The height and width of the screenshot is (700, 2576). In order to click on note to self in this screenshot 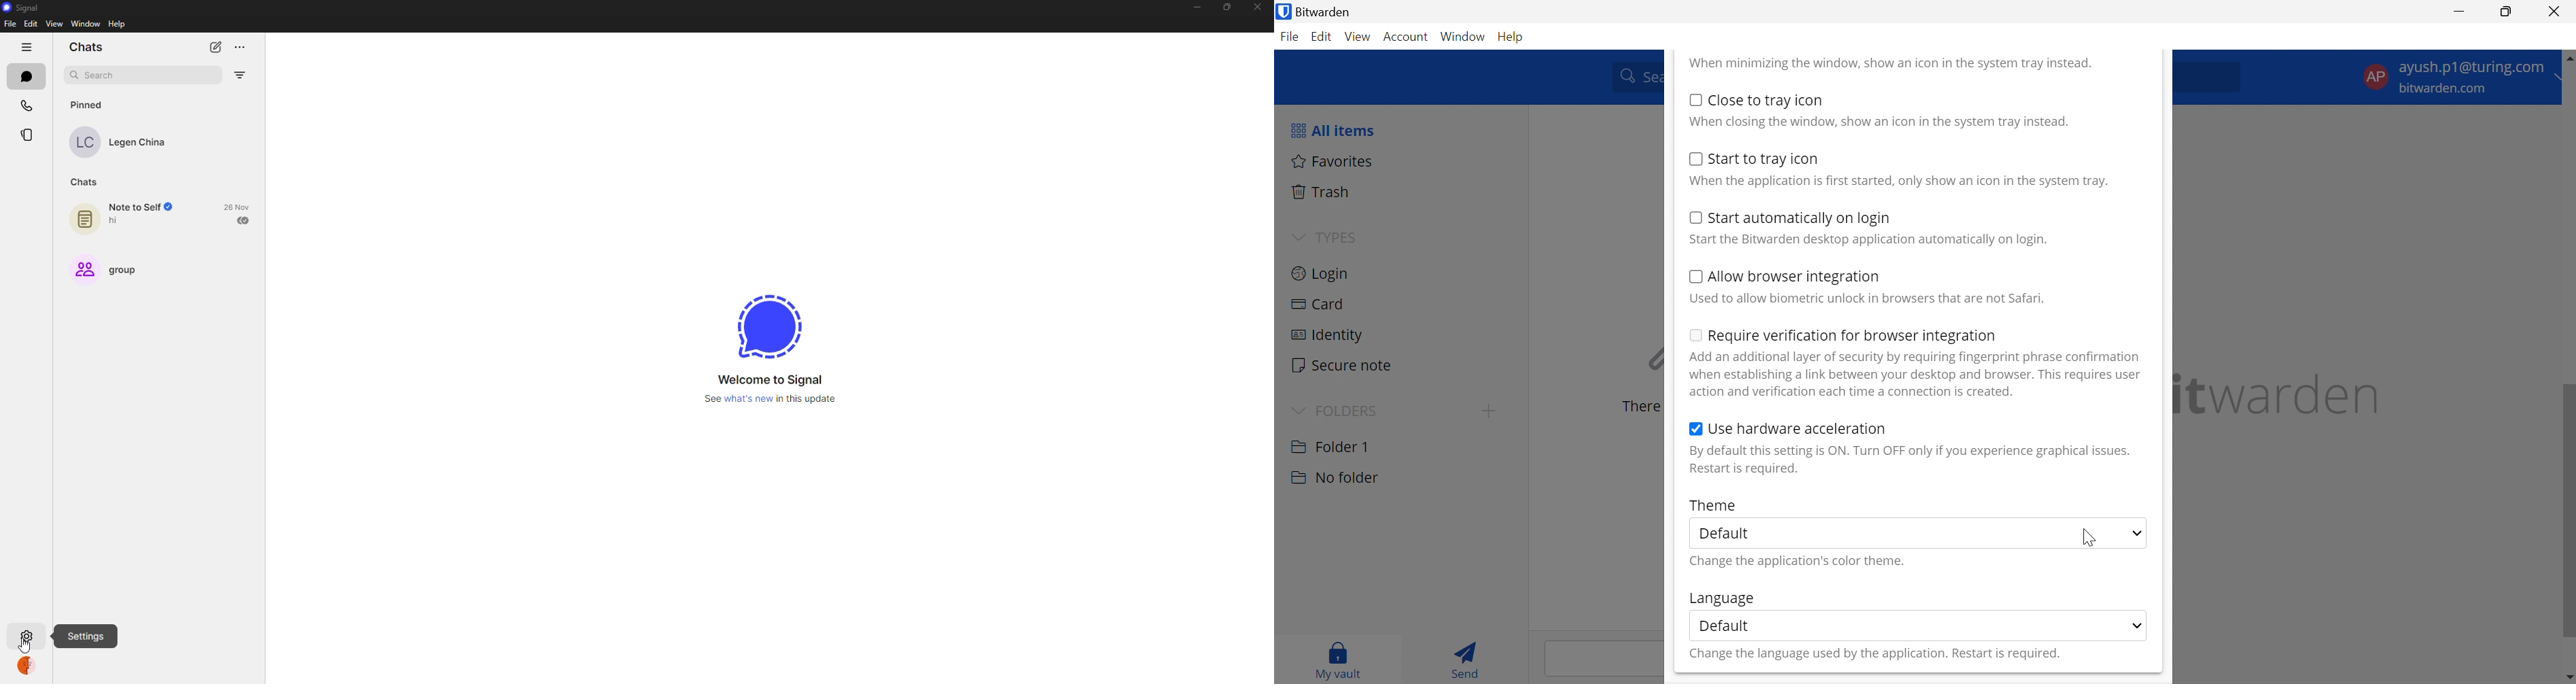, I will do `click(127, 217)`.